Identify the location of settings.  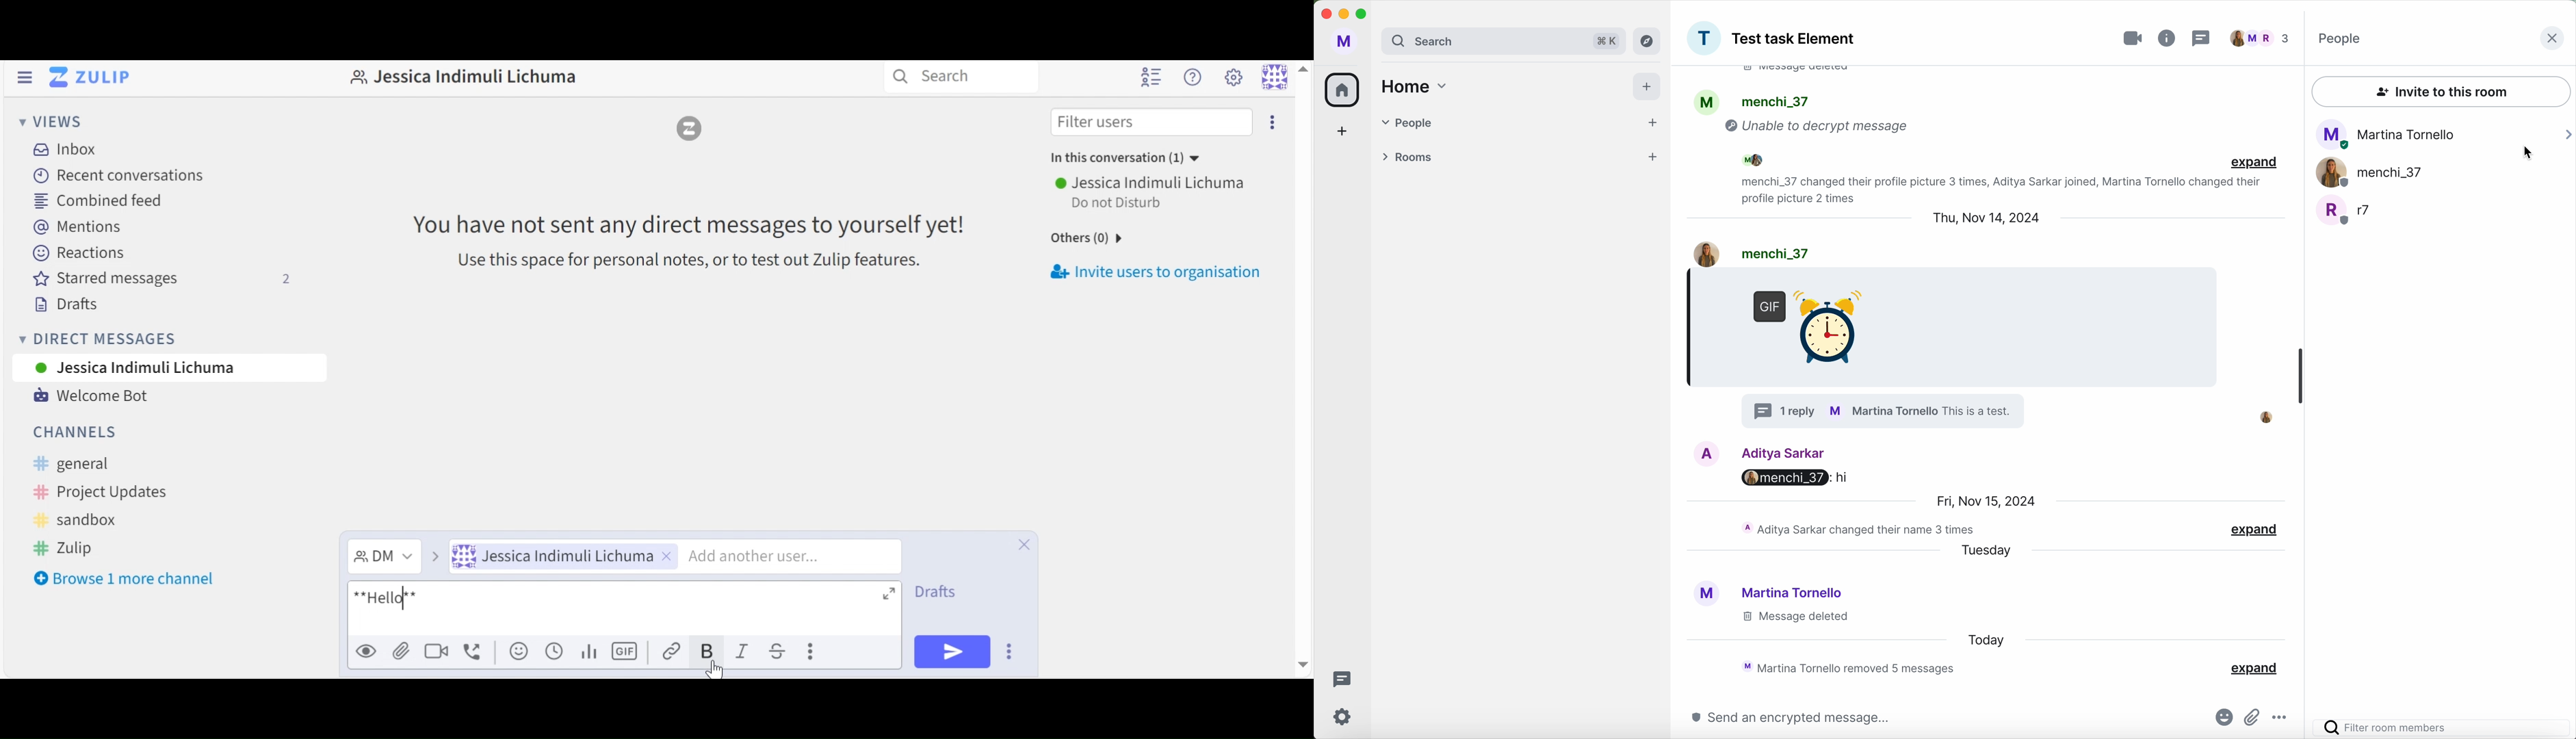
(1344, 716).